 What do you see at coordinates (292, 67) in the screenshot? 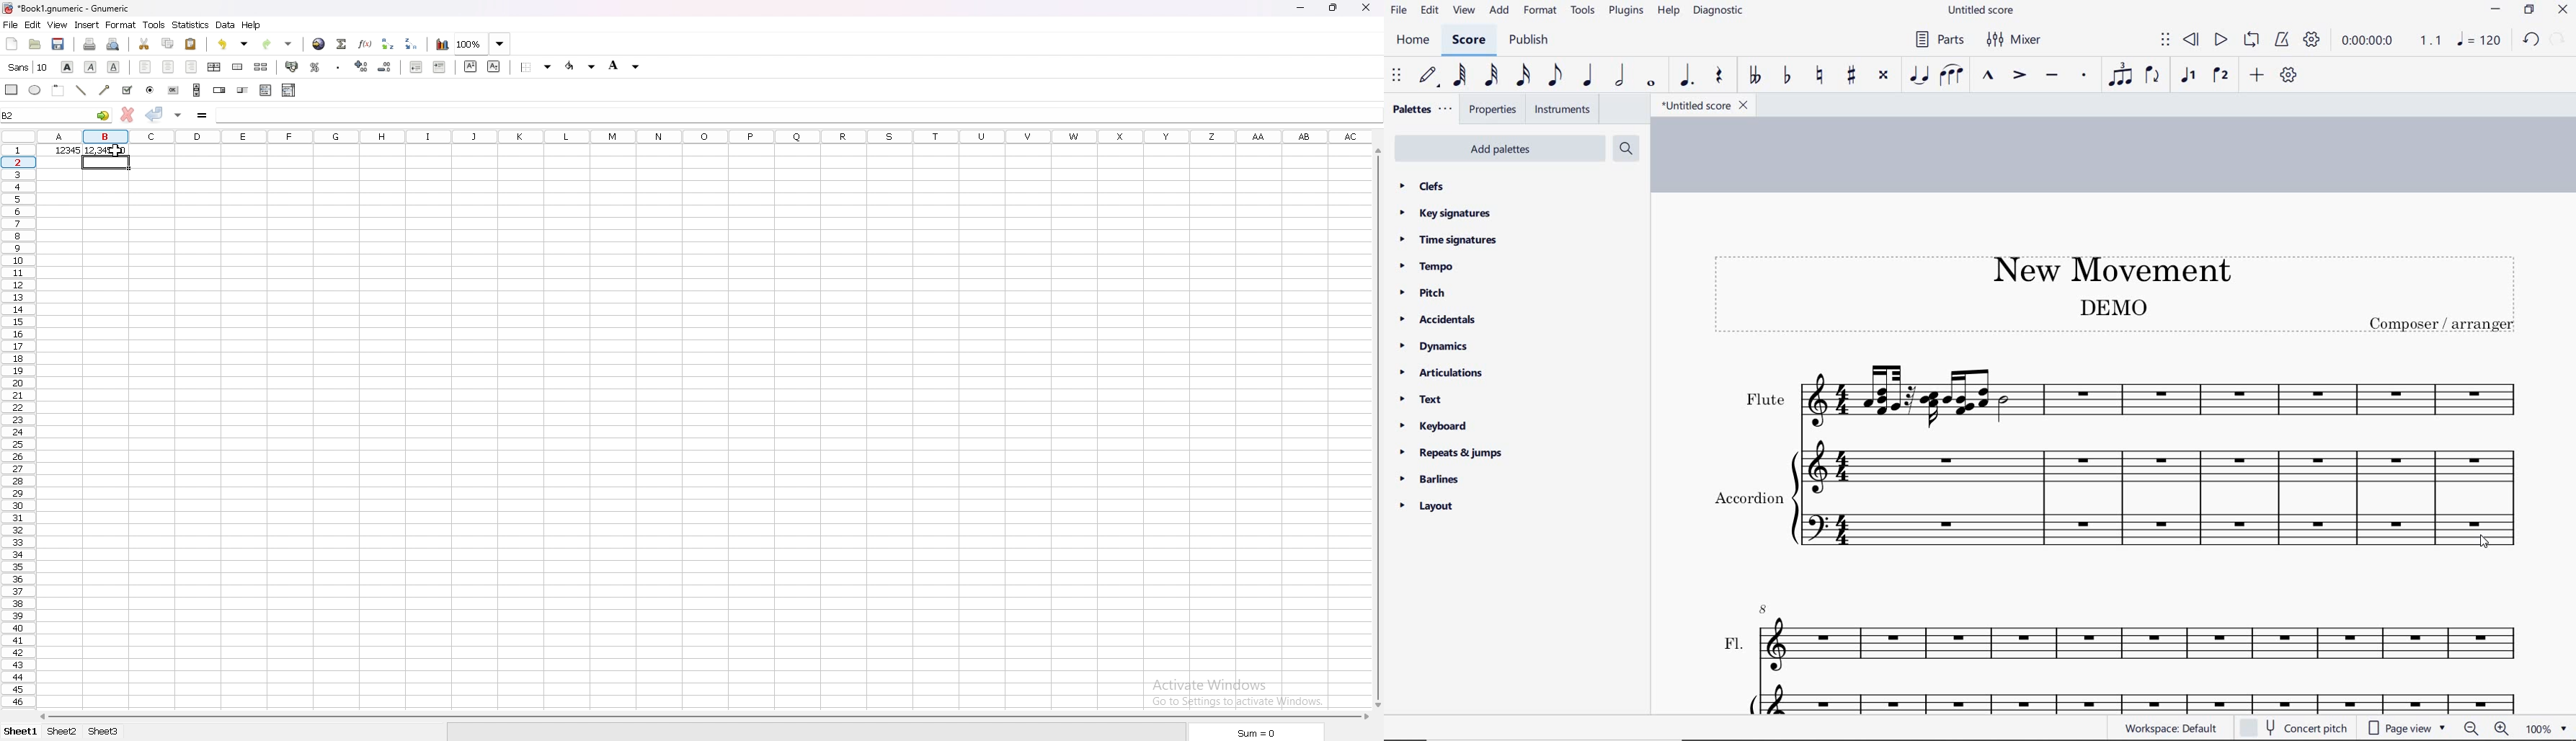
I see `accounting` at bounding box center [292, 67].